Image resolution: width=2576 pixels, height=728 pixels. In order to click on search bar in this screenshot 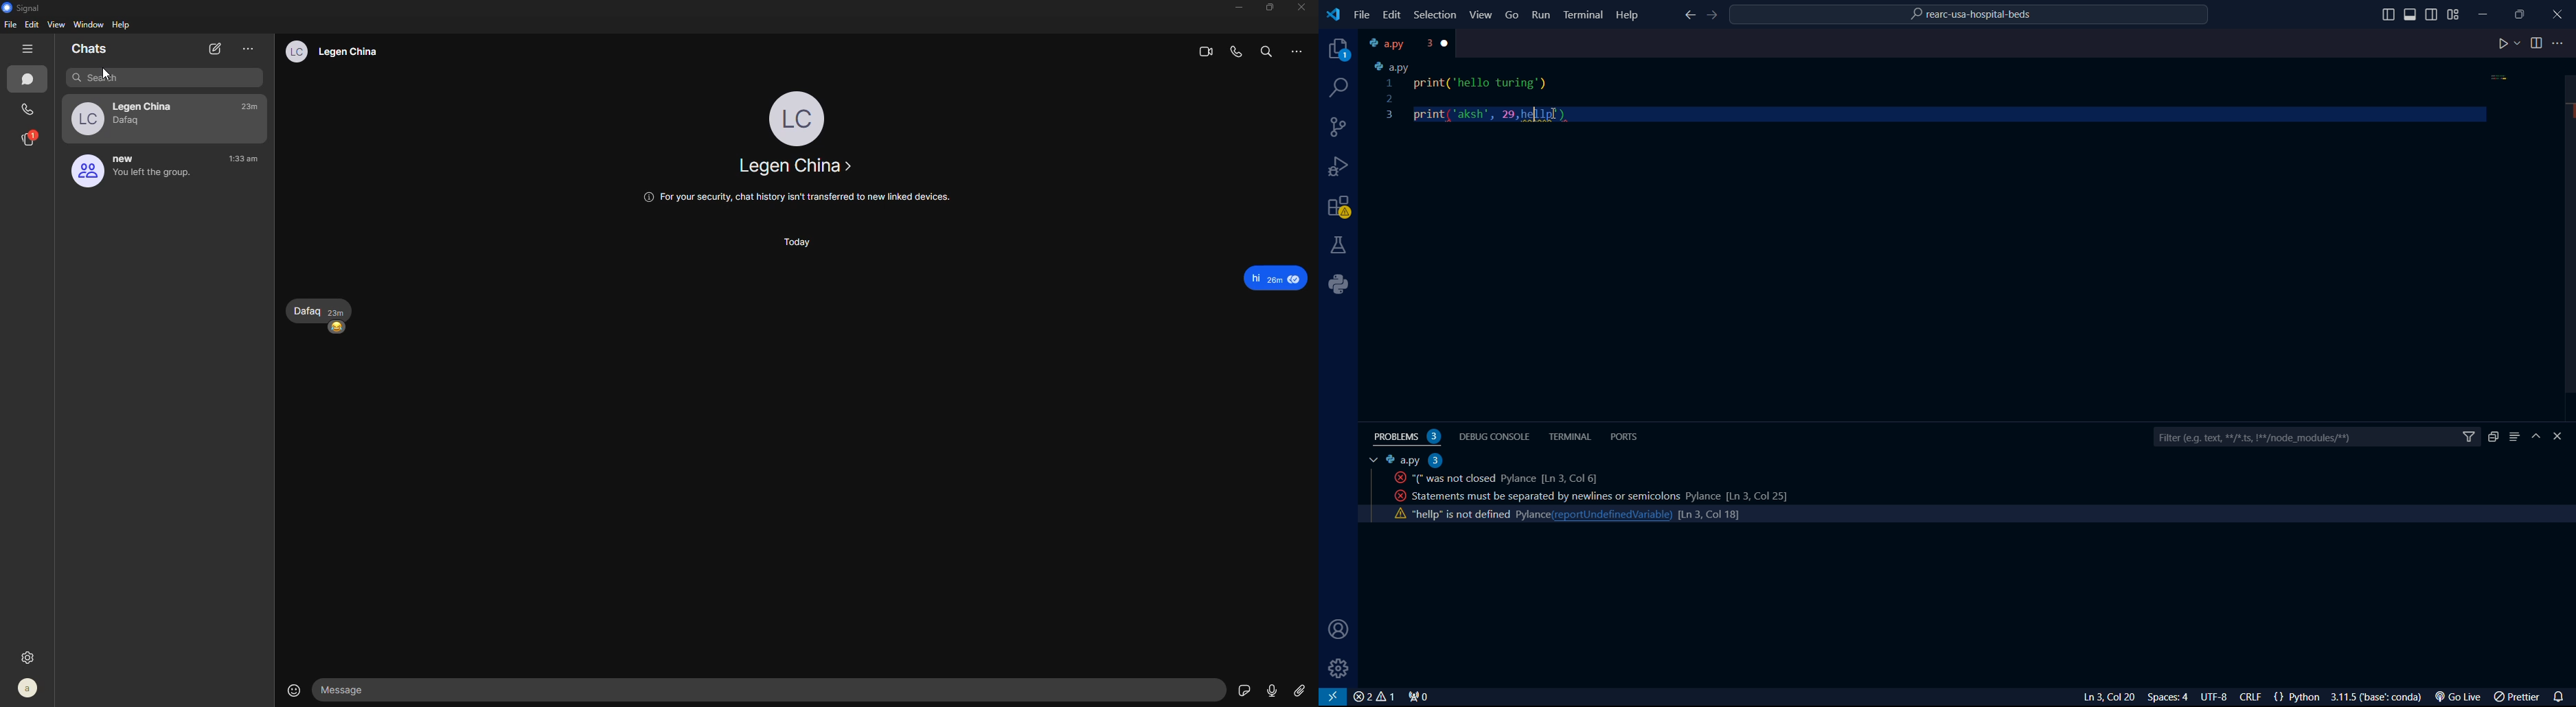, I will do `click(166, 78)`.